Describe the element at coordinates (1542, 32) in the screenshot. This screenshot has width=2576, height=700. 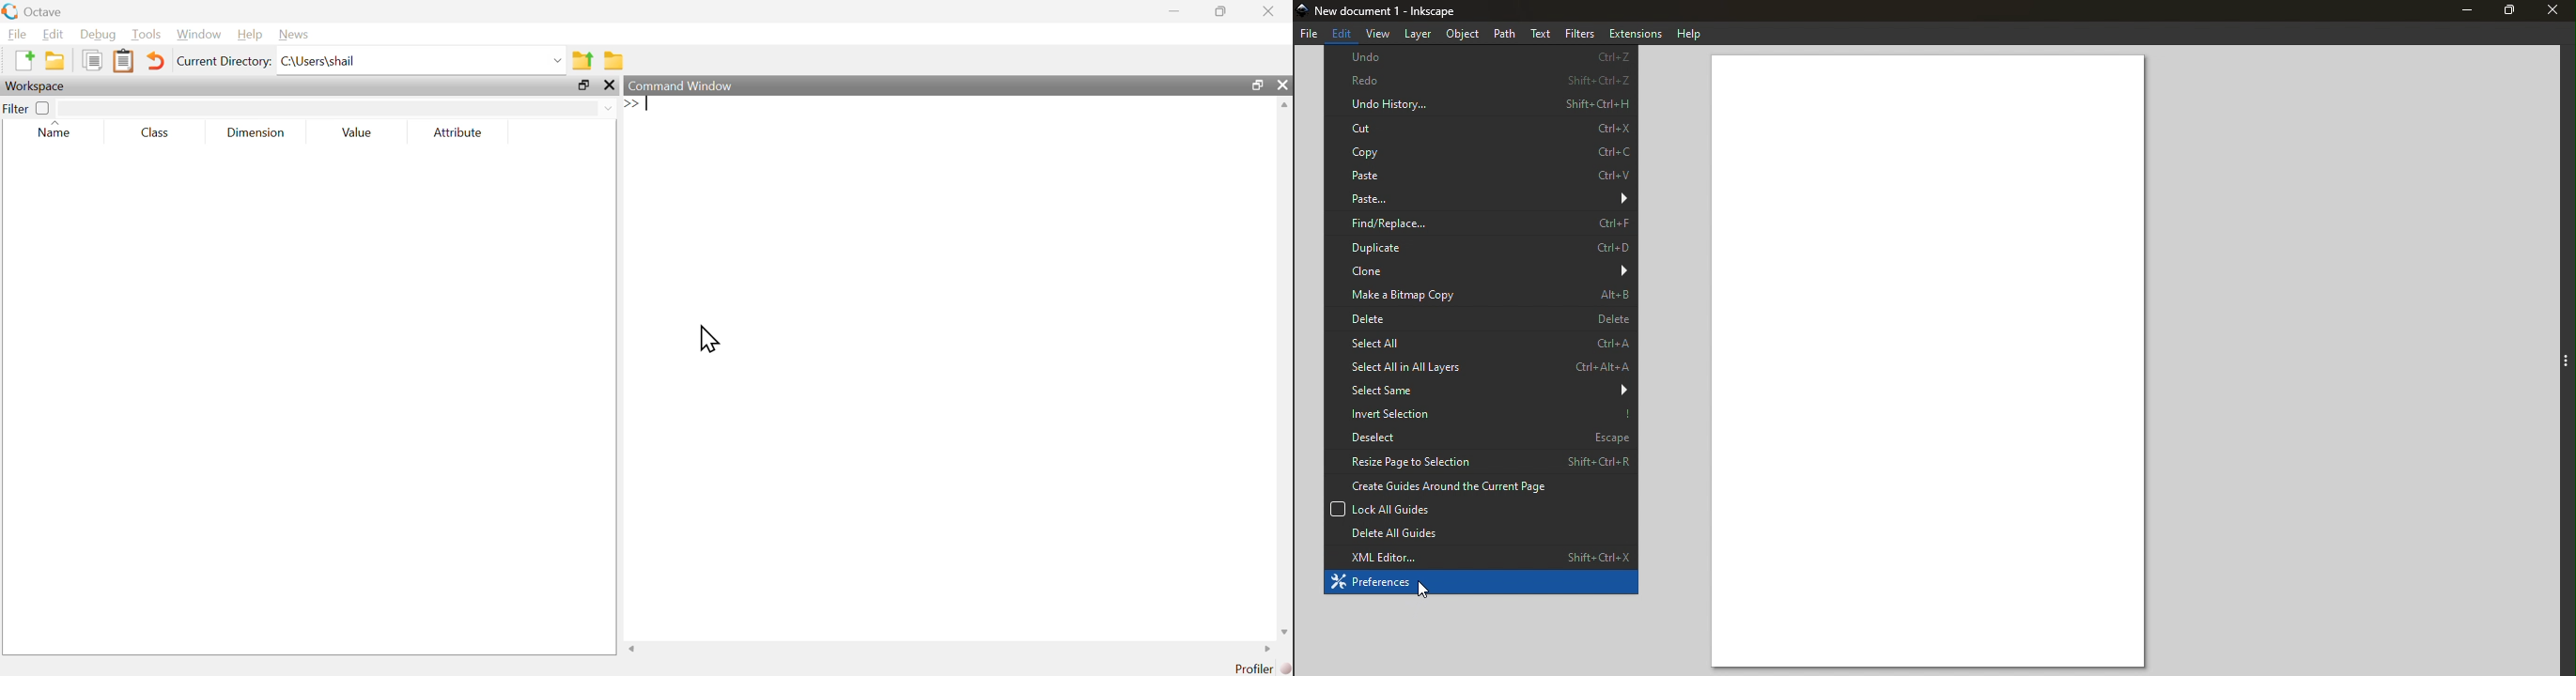
I see `Text` at that location.